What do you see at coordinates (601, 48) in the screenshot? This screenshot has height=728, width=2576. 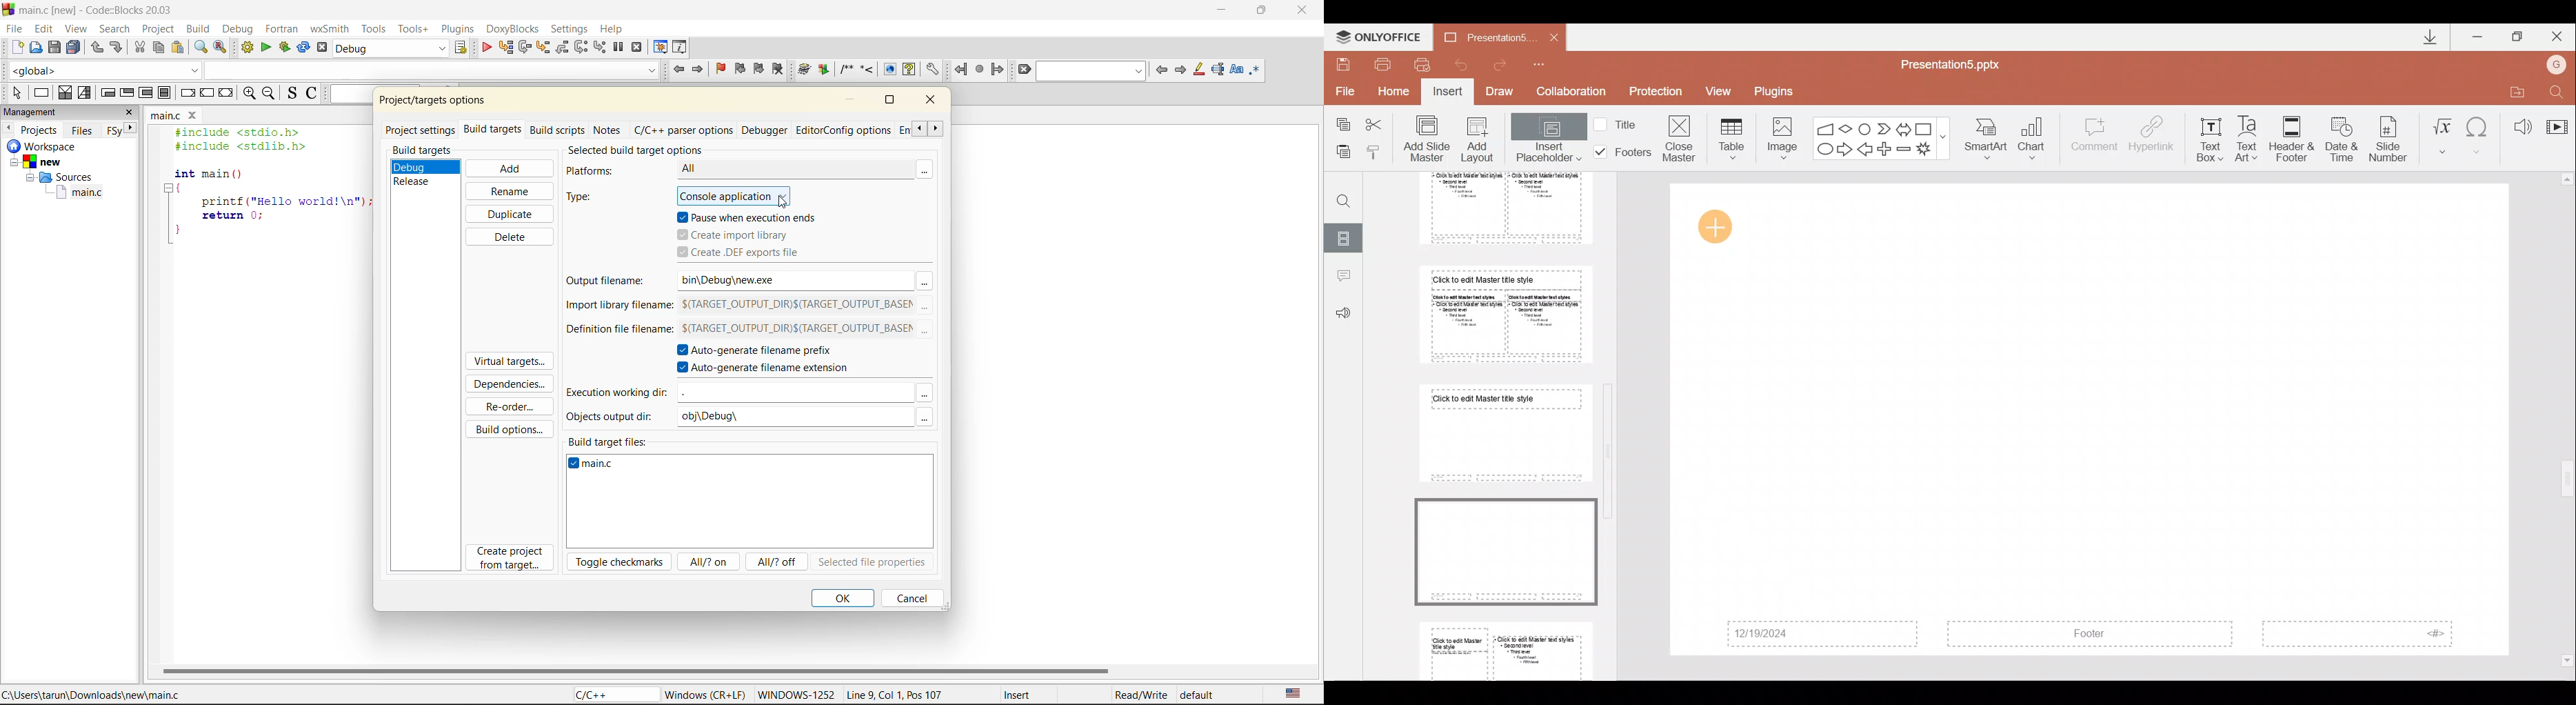 I see `step into instruction` at bounding box center [601, 48].